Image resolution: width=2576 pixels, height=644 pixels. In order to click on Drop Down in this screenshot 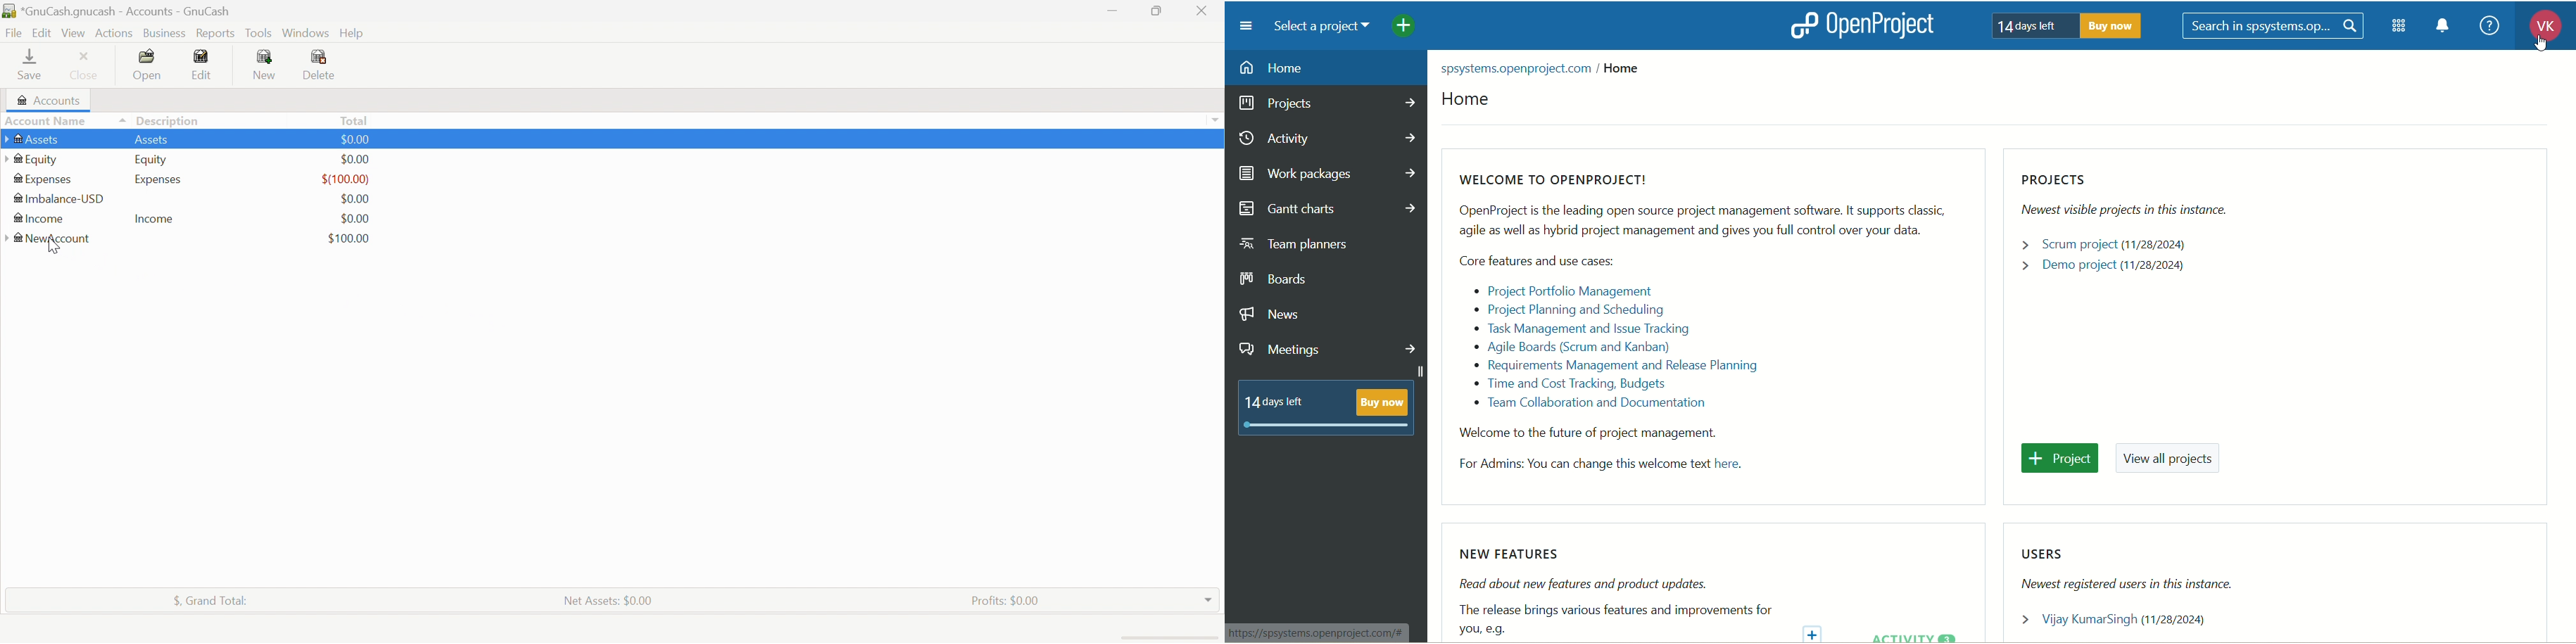, I will do `click(1207, 599)`.